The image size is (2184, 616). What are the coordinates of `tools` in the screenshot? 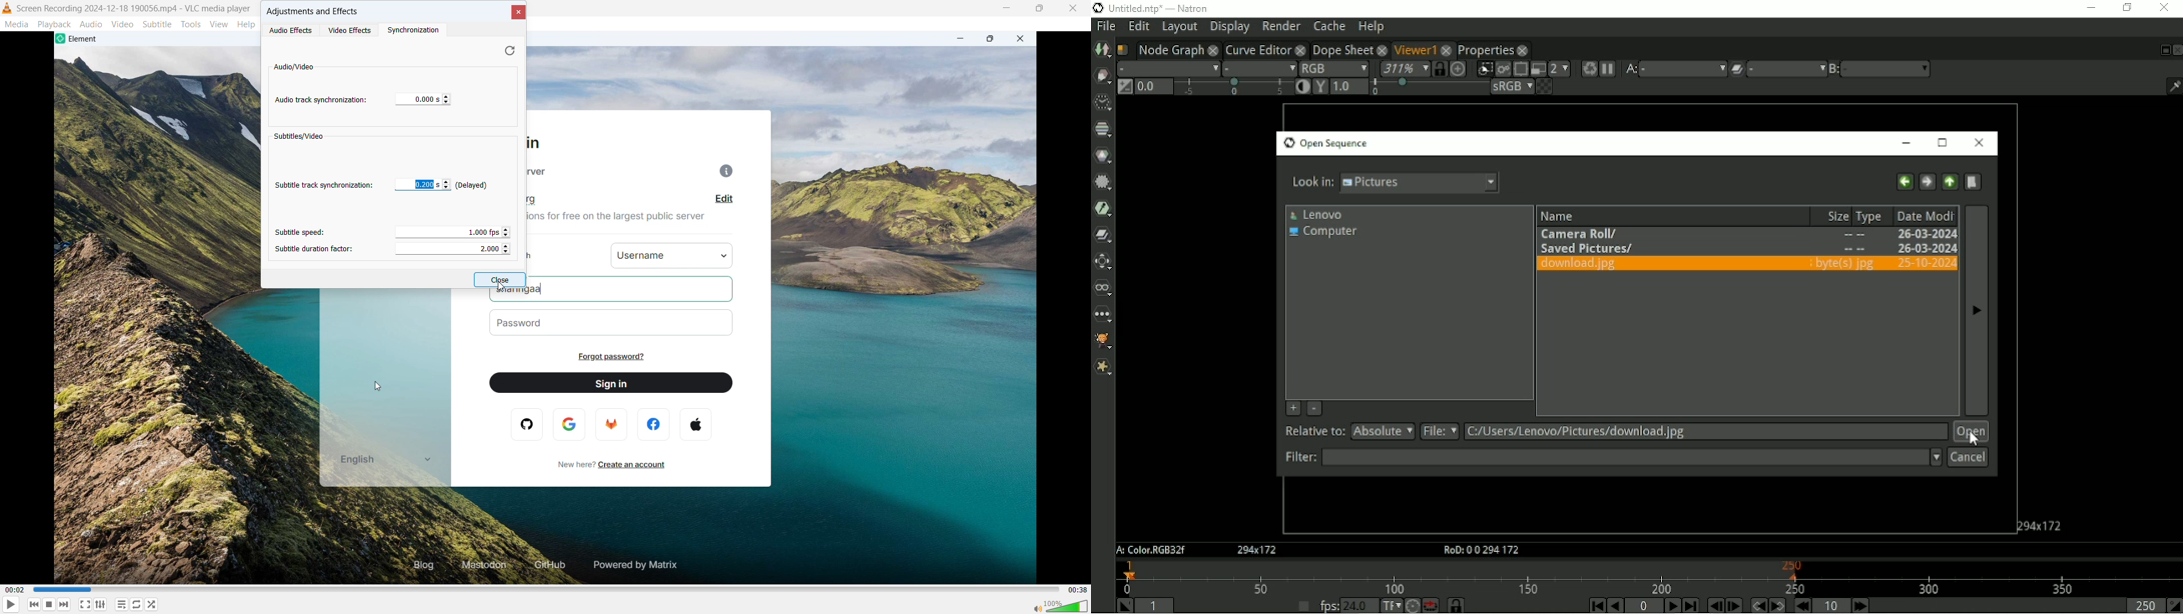 It's located at (191, 24).